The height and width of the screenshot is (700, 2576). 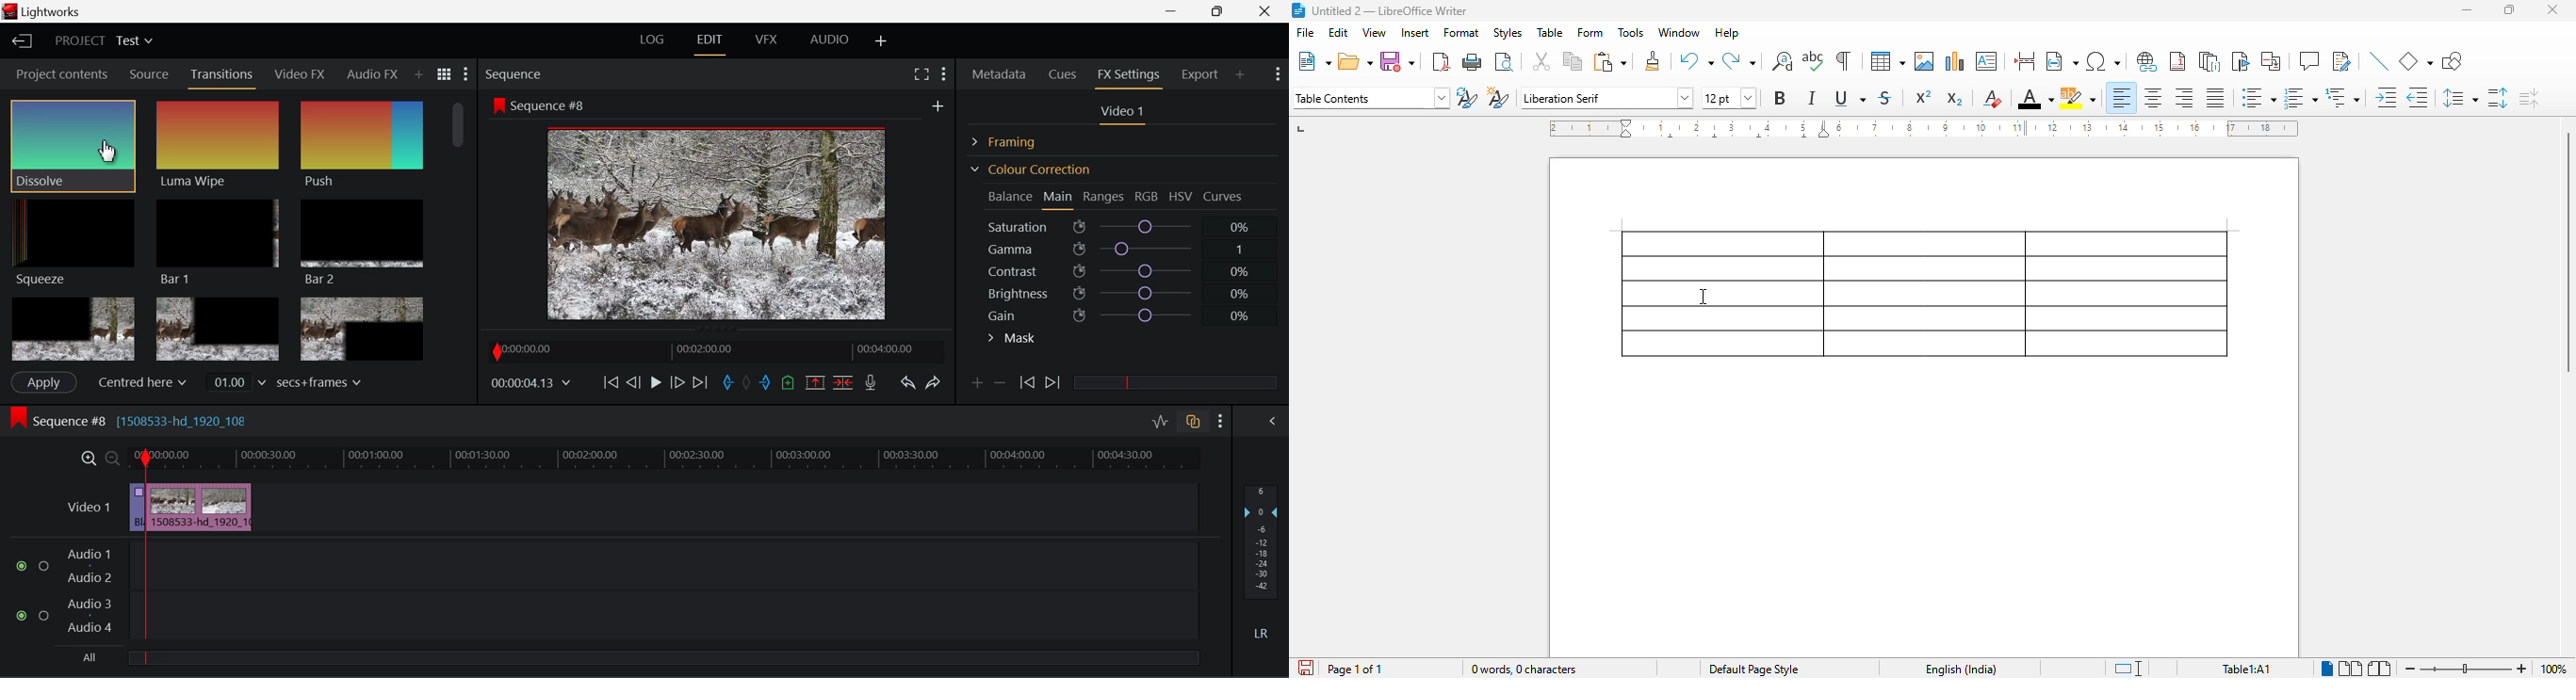 I want to click on set paragraph style, so click(x=1371, y=98).